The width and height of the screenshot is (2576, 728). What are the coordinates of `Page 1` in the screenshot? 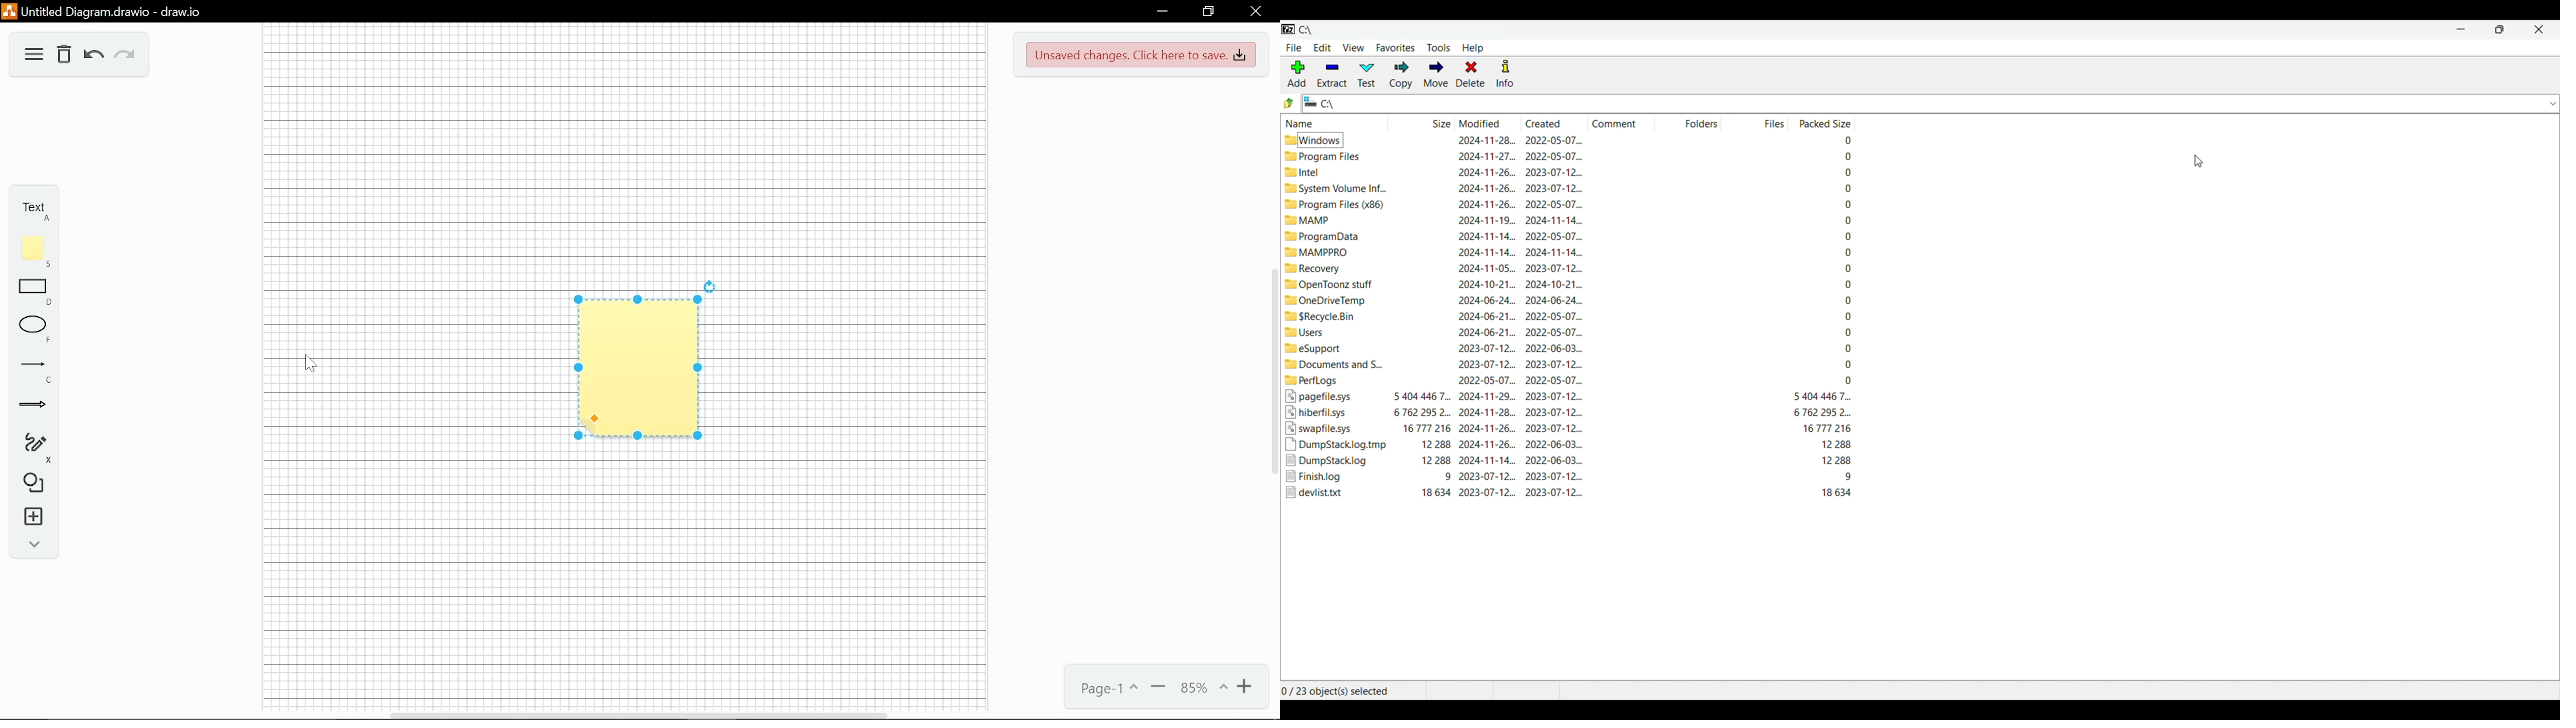 It's located at (1106, 690).